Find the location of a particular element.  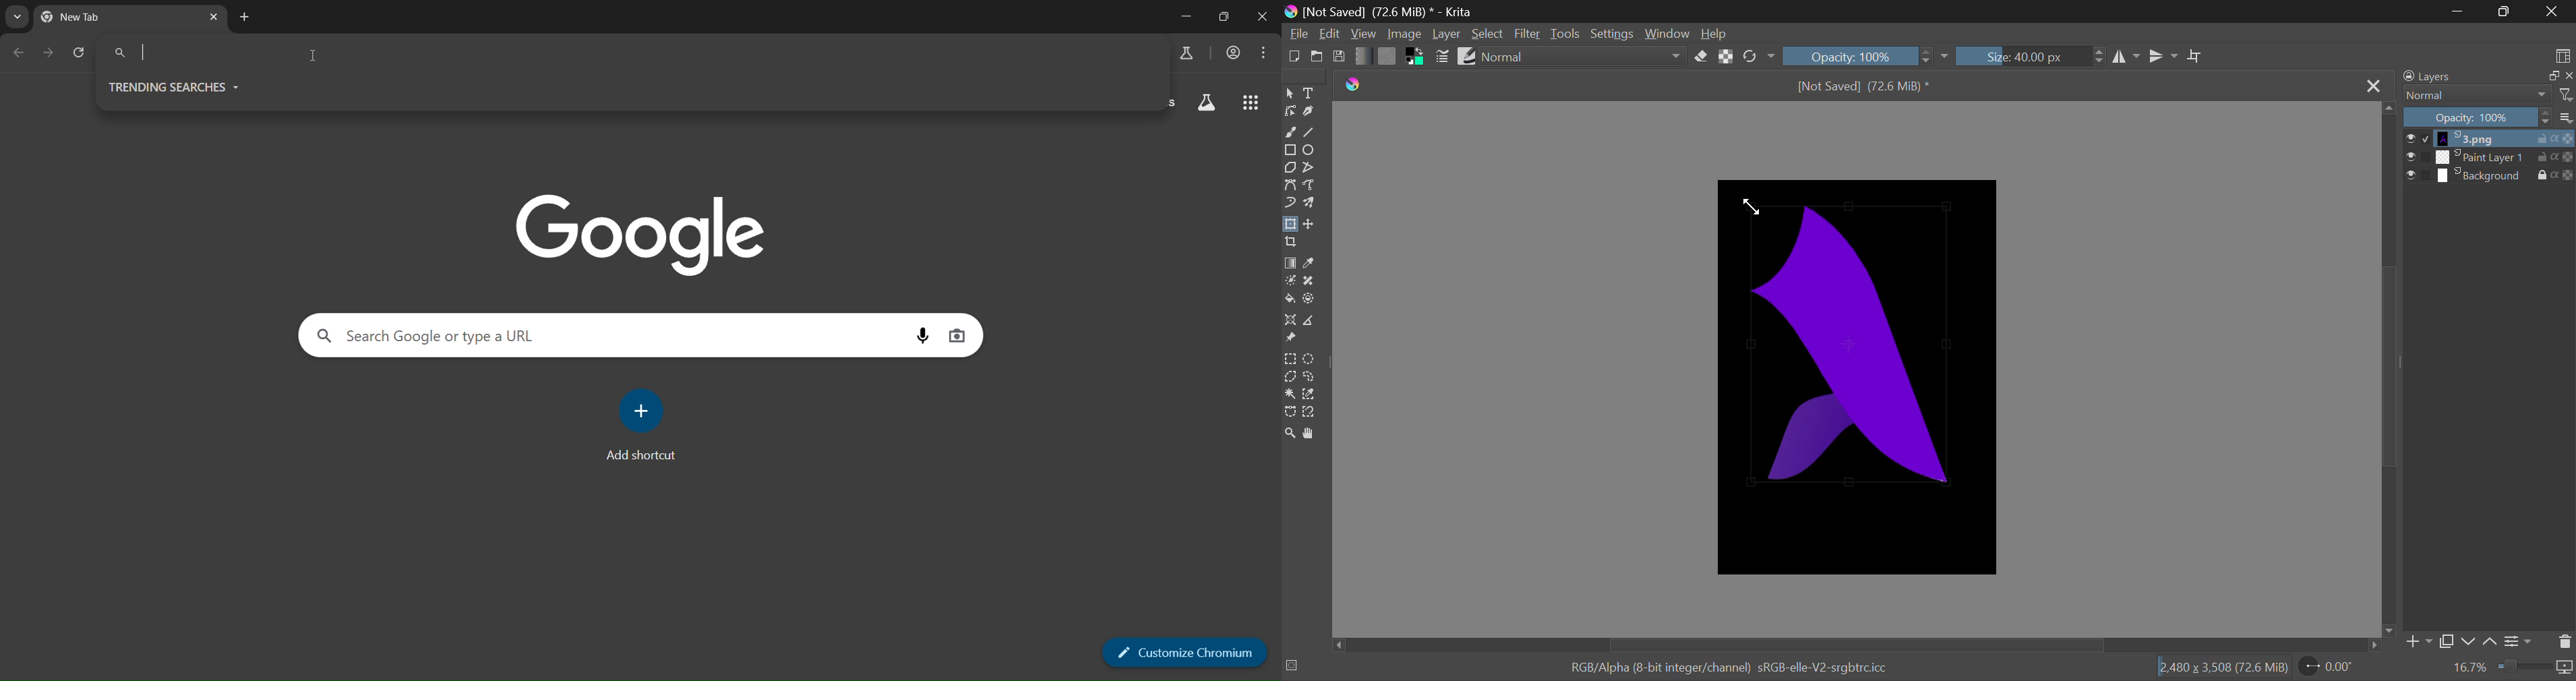

Save is located at coordinates (1340, 56).